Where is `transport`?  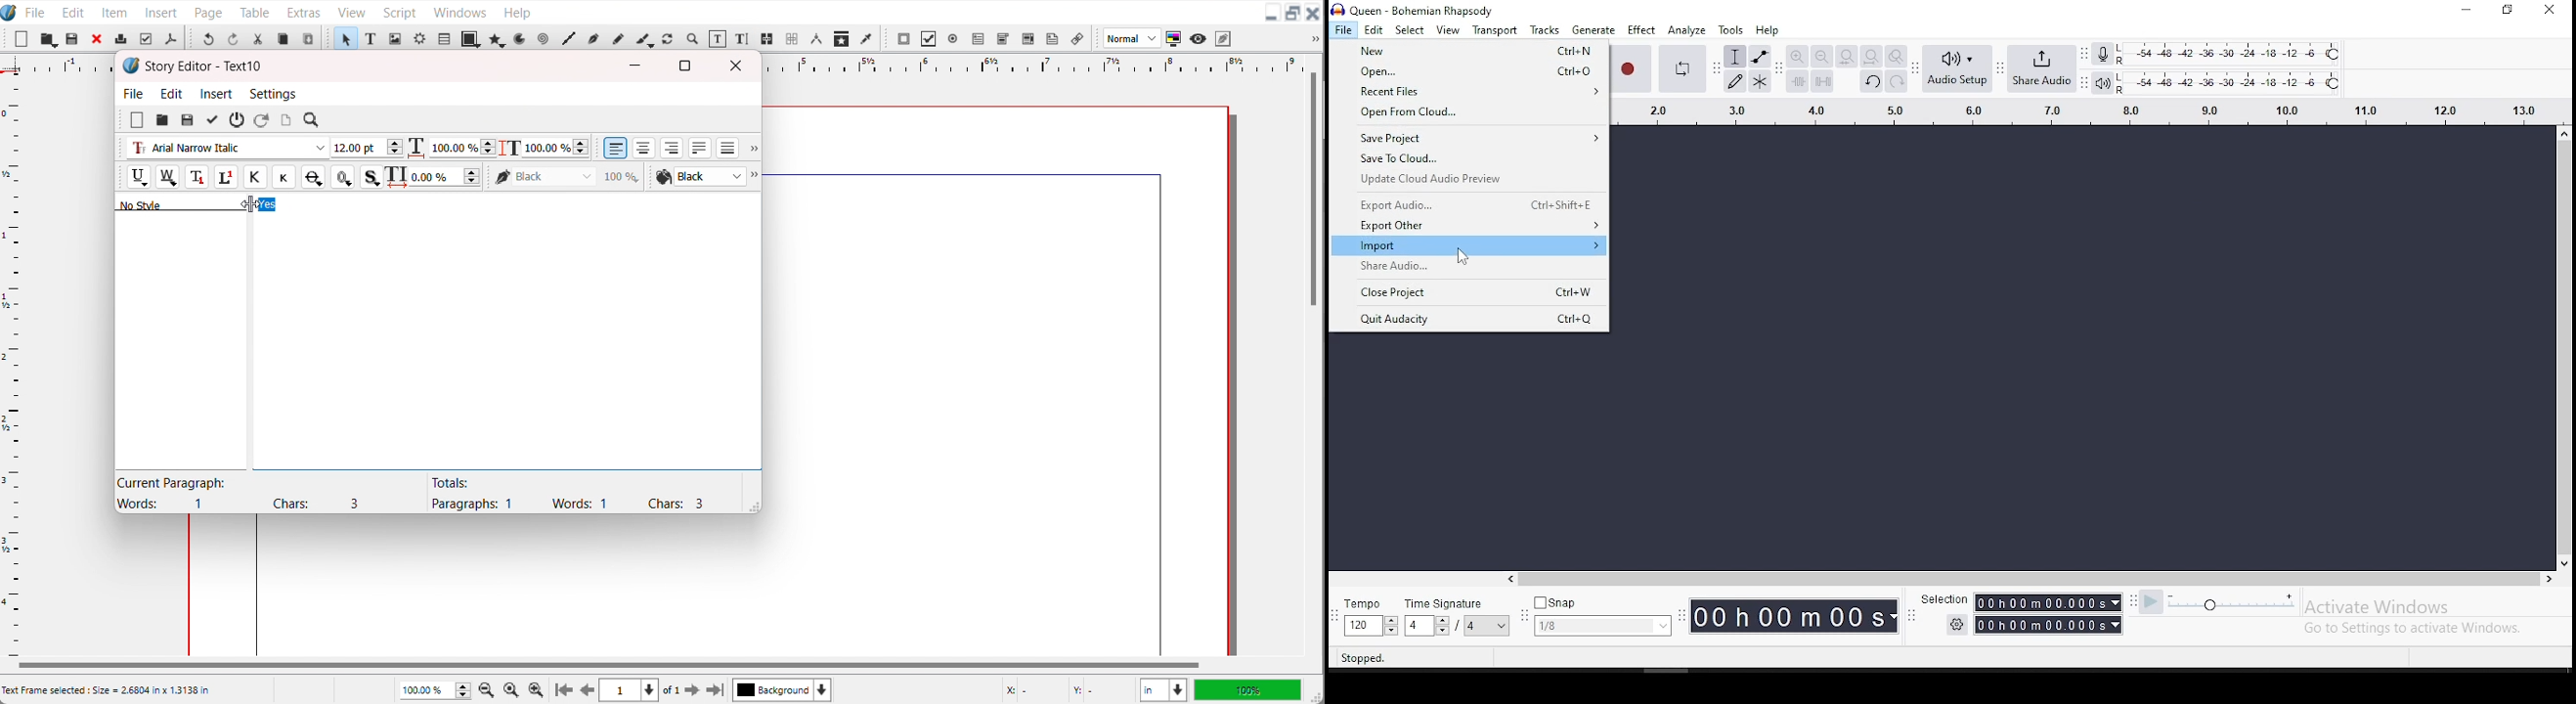
transport is located at coordinates (1494, 29).